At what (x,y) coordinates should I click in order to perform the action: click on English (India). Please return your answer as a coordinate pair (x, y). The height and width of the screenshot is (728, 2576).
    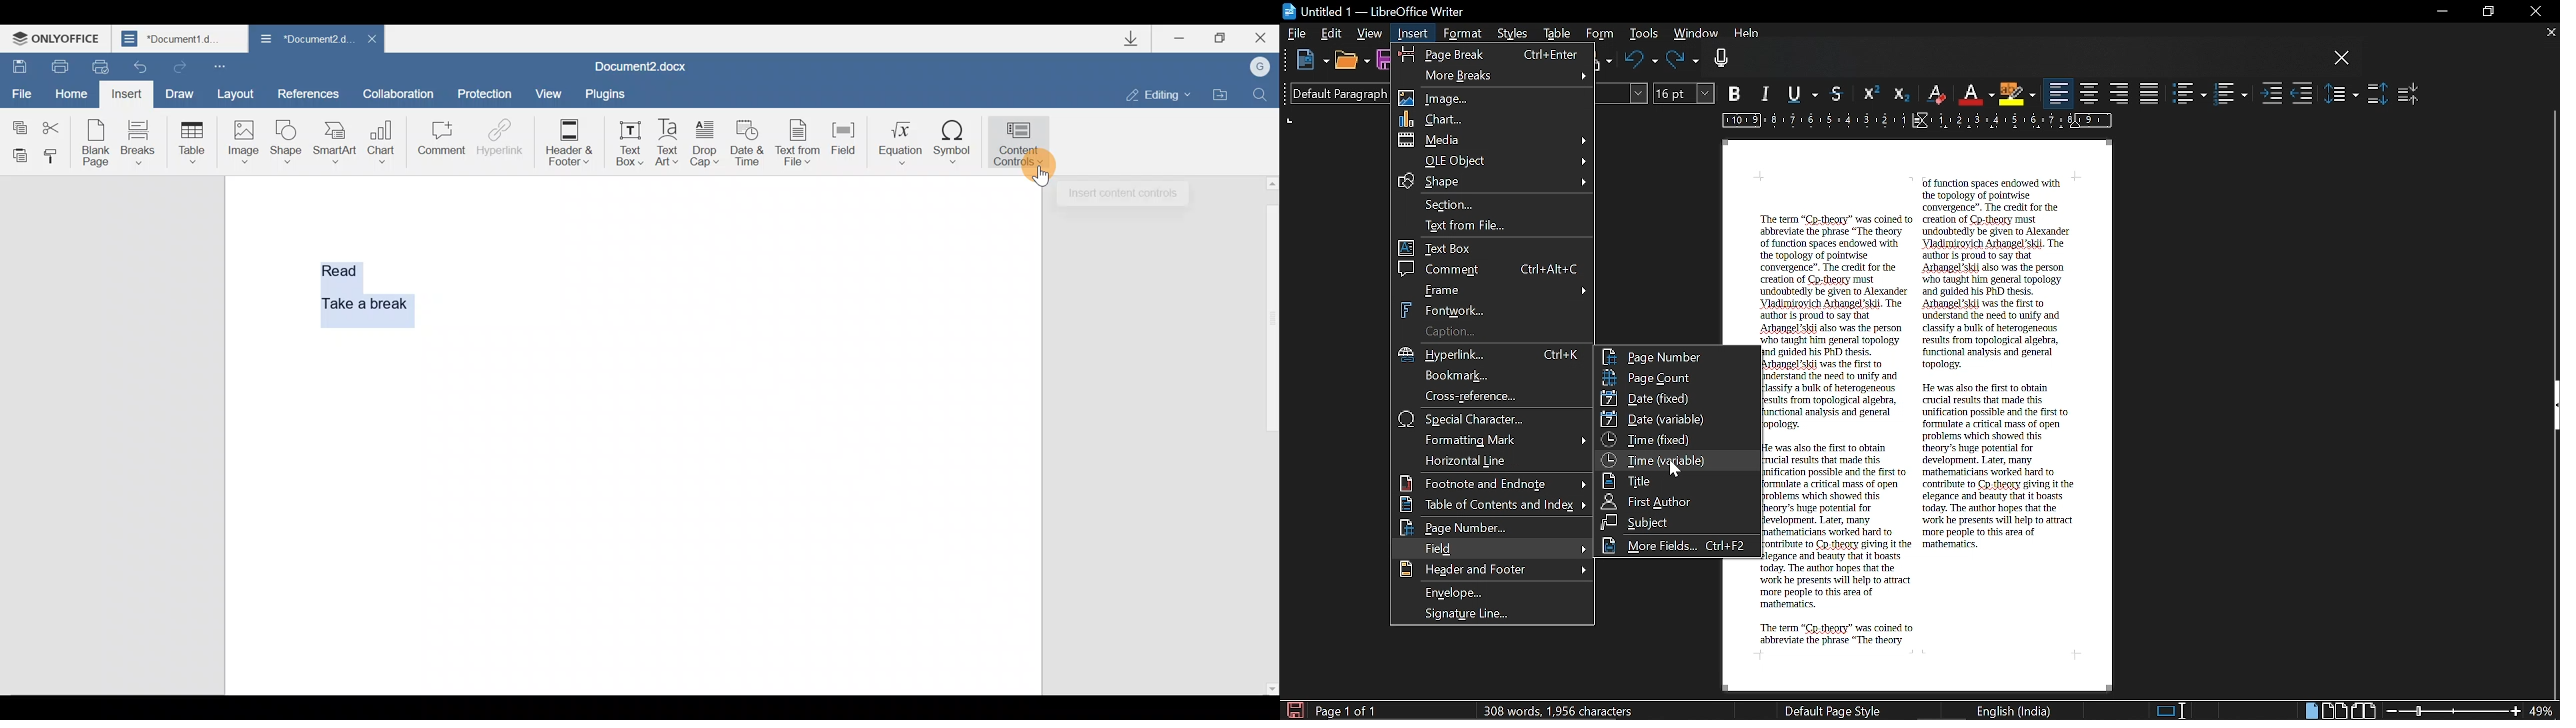
    Looking at the image, I should click on (2015, 710).